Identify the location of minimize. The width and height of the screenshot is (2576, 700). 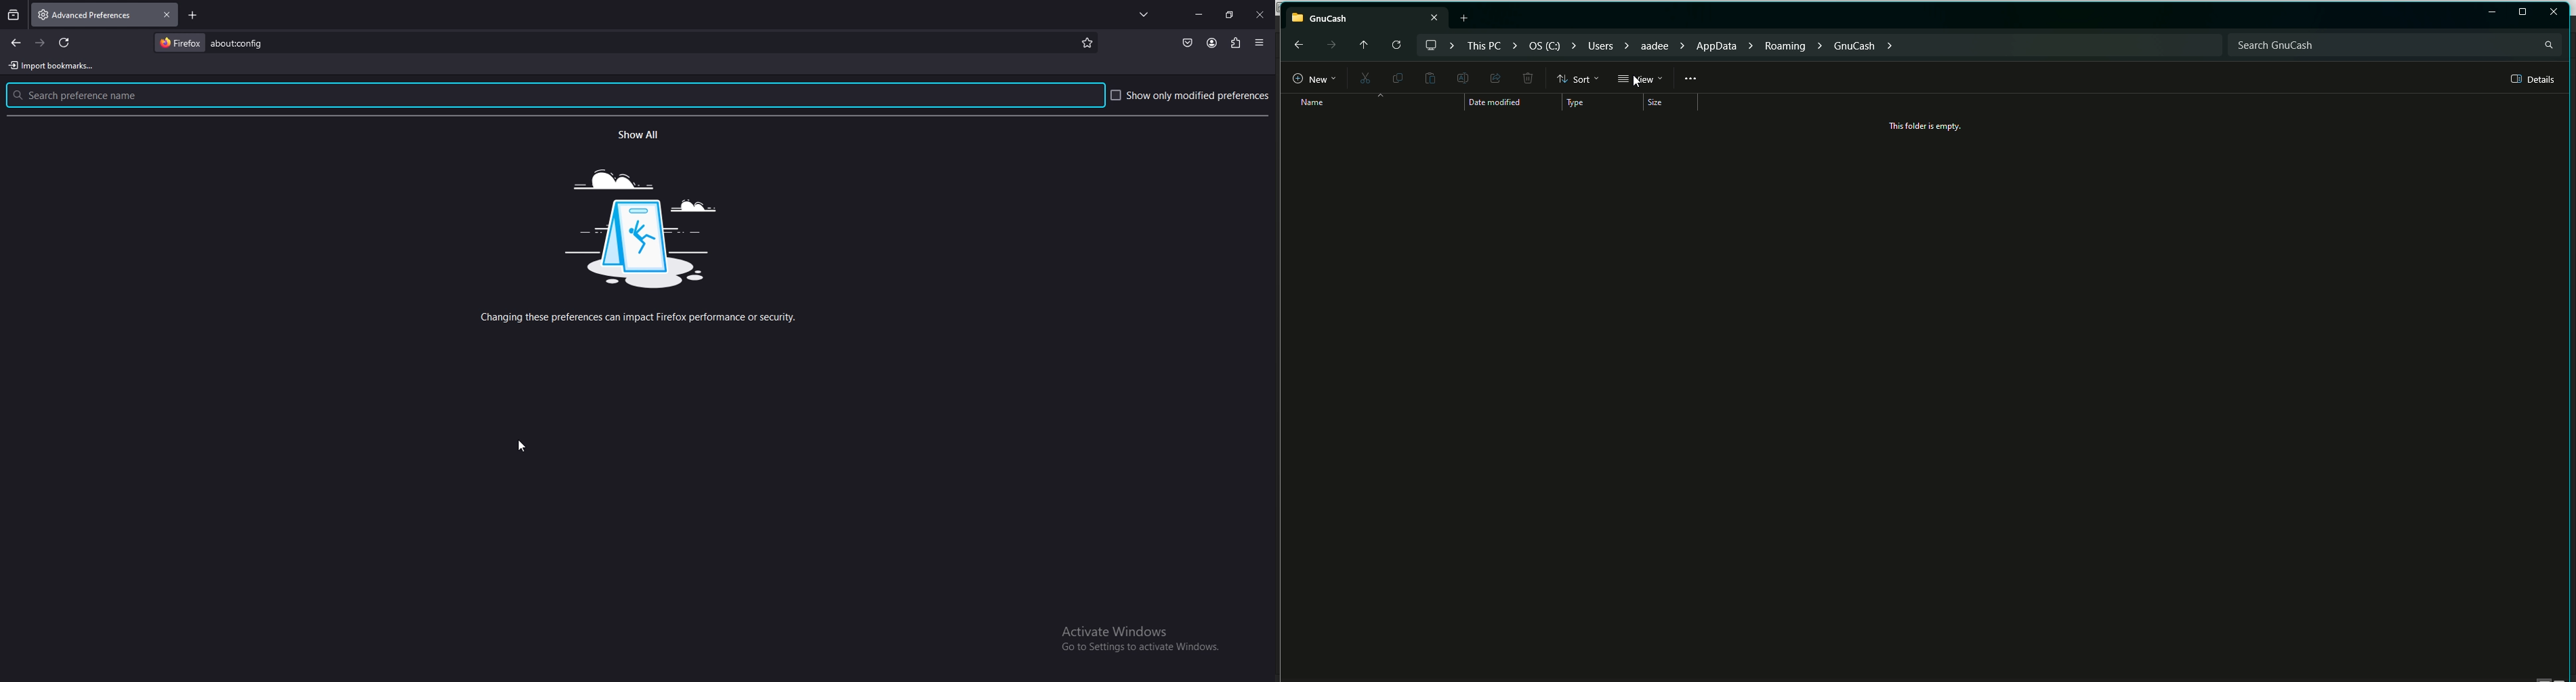
(1200, 14).